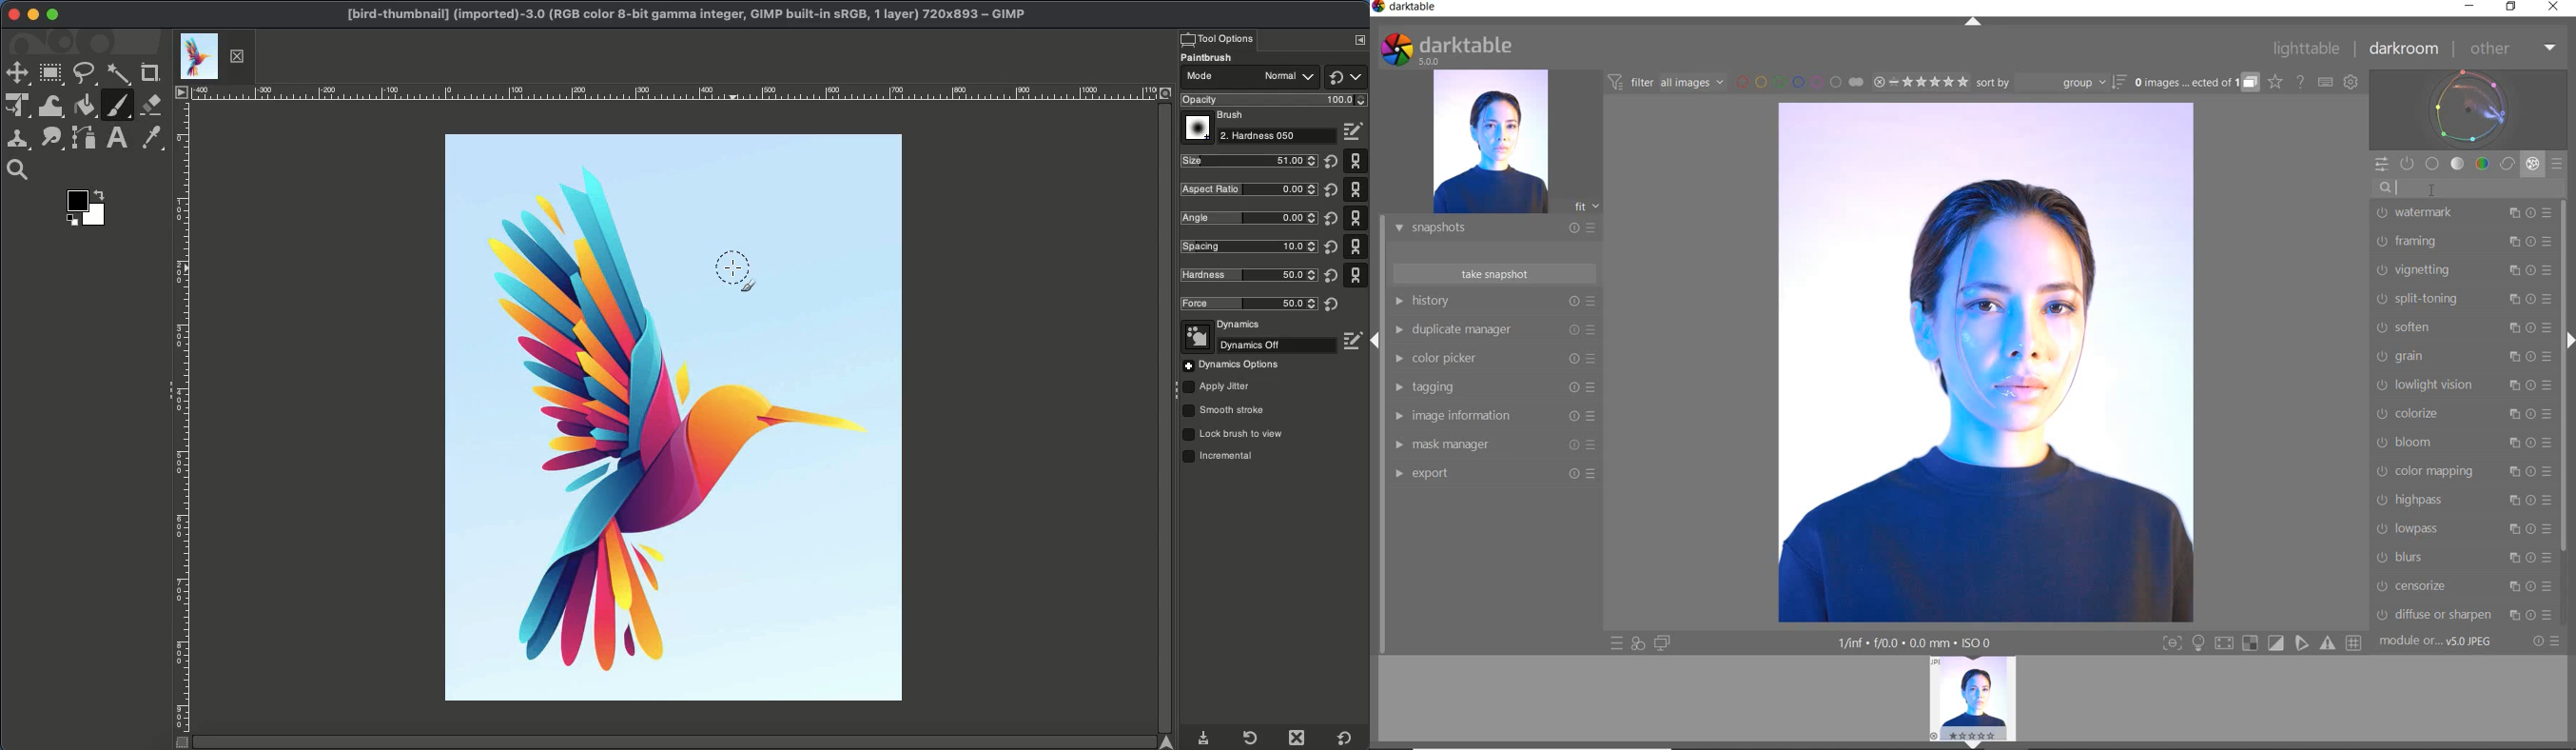 The height and width of the screenshot is (756, 2576). What do you see at coordinates (2509, 165) in the screenshot?
I see `CORRECT` at bounding box center [2509, 165].